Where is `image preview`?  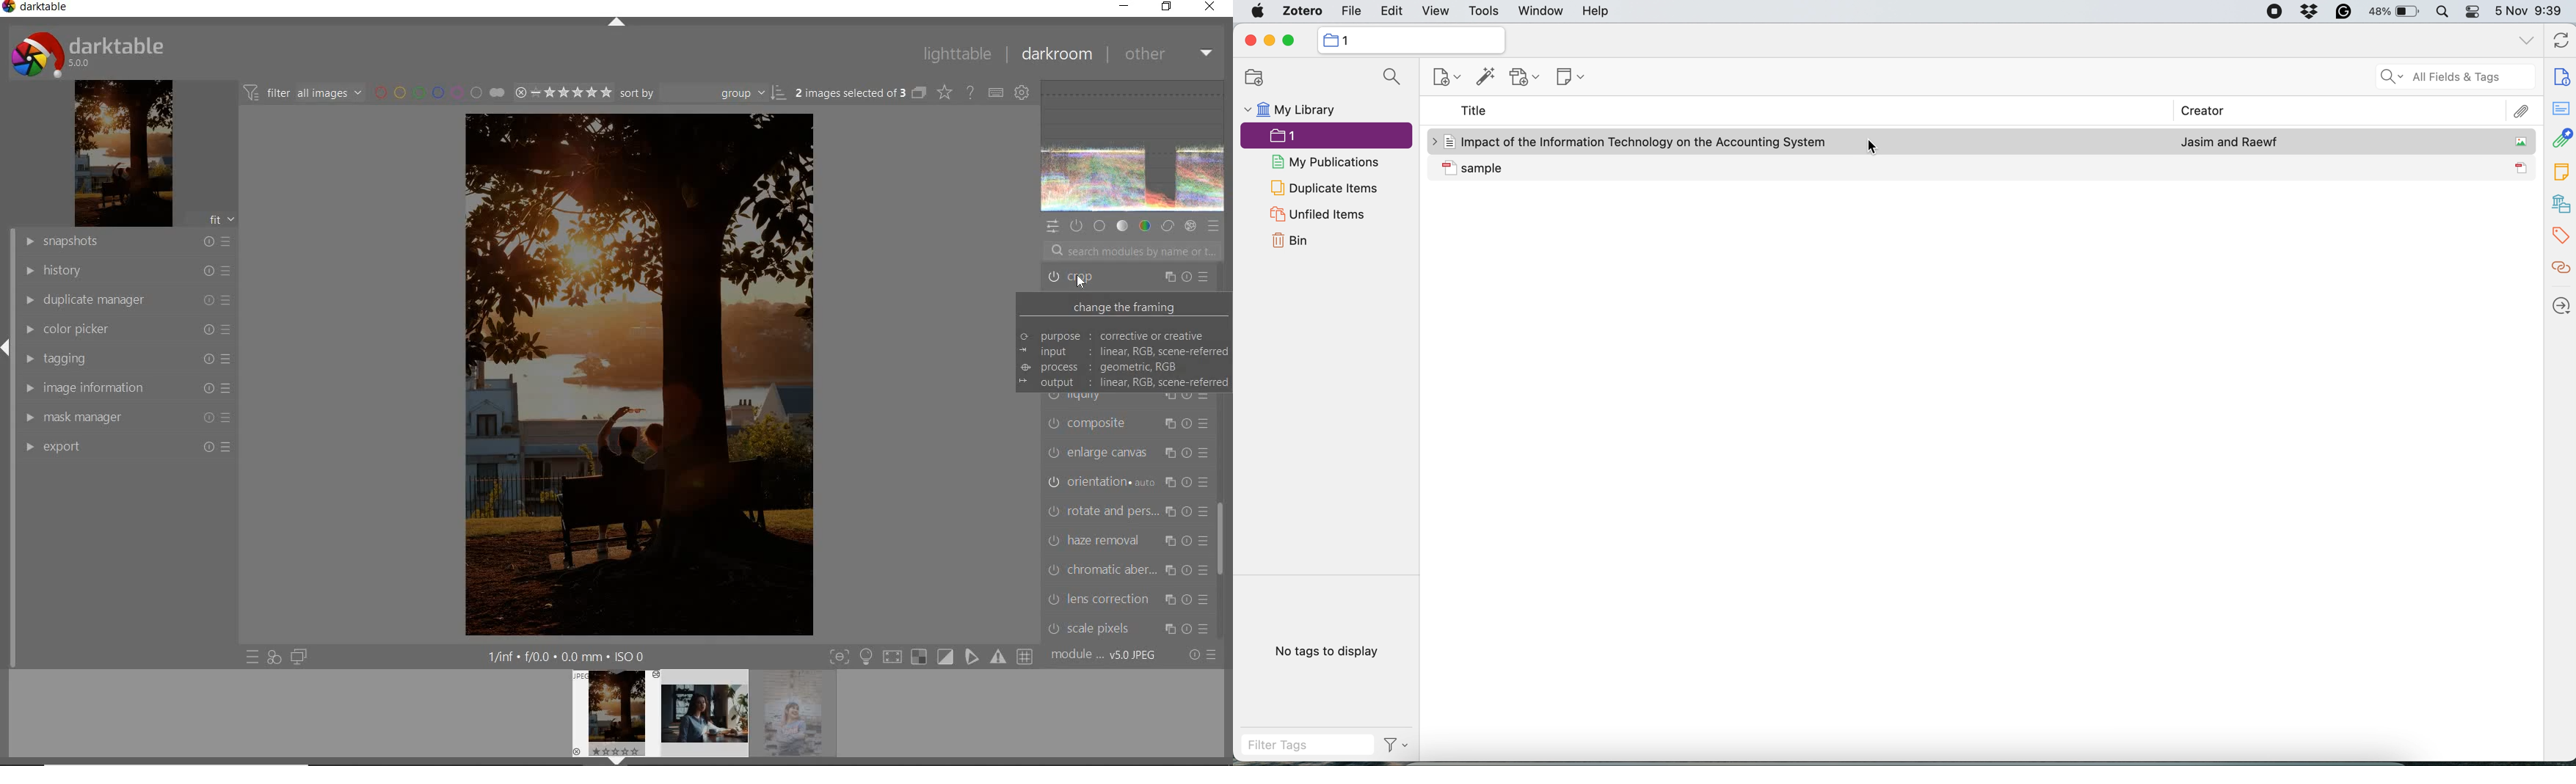 image preview is located at coordinates (799, 718).